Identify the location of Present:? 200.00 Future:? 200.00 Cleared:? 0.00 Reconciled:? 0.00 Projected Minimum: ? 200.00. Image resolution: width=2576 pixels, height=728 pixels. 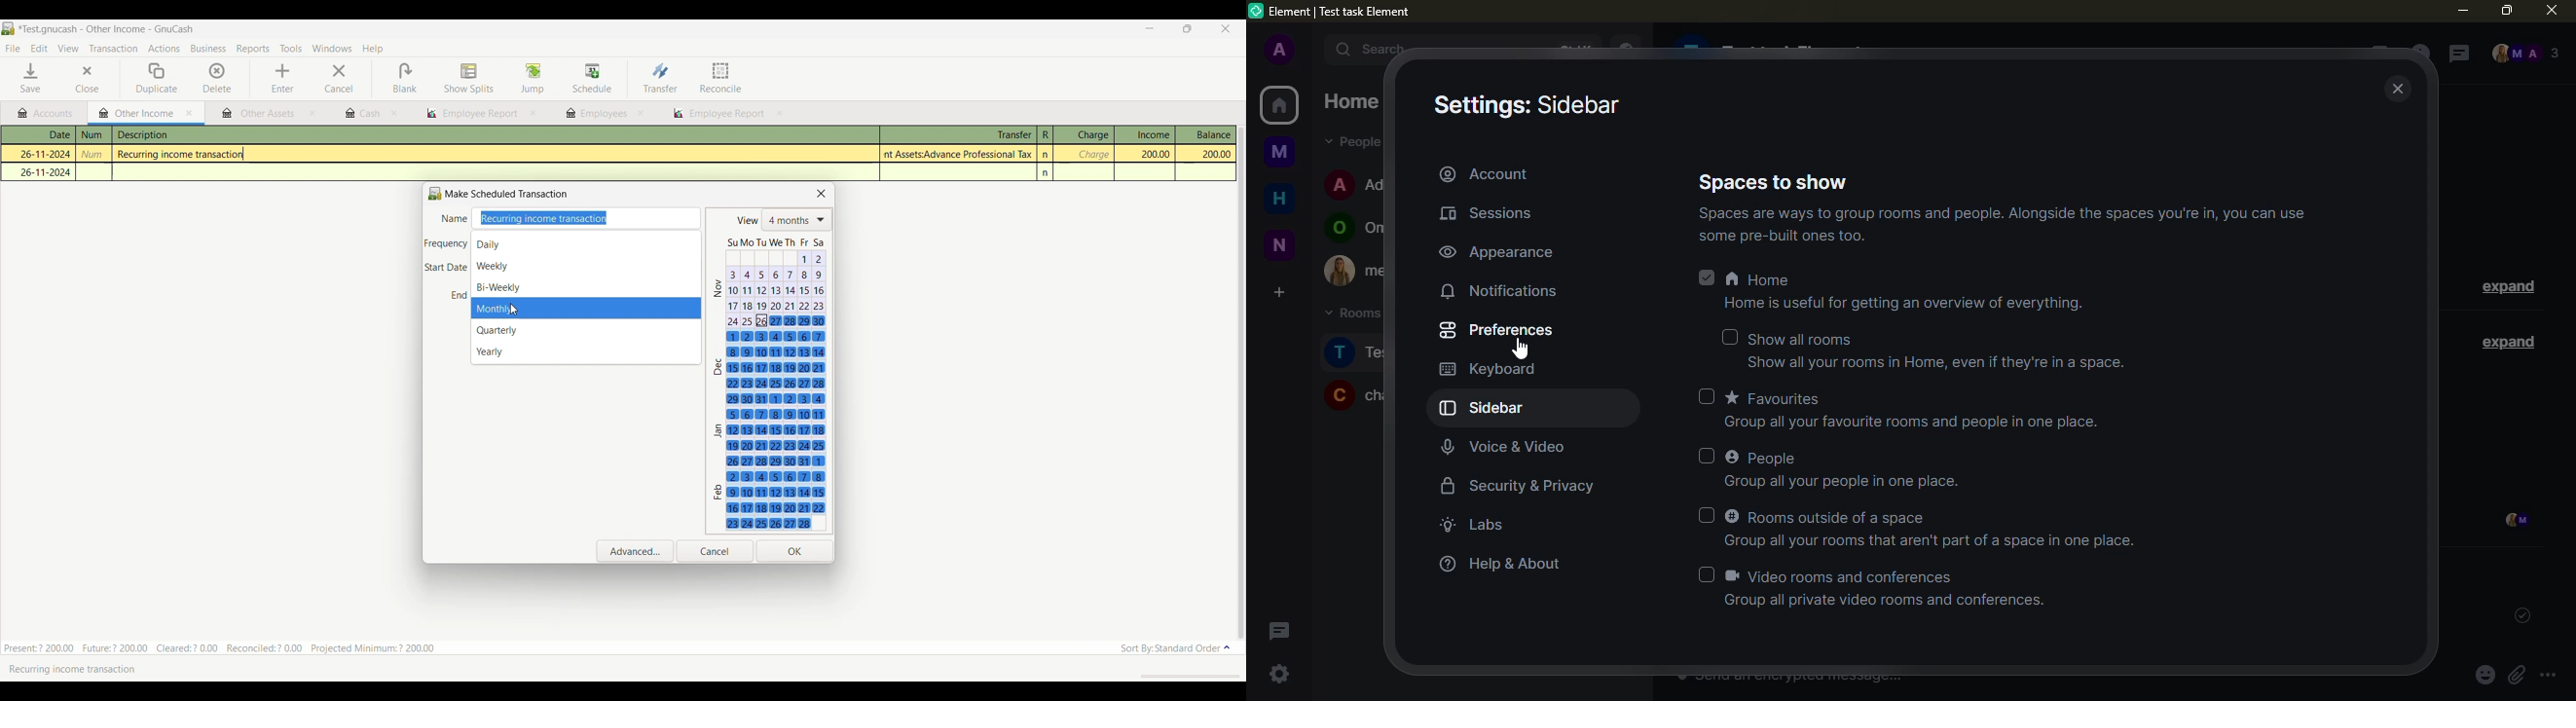
(227, 646).